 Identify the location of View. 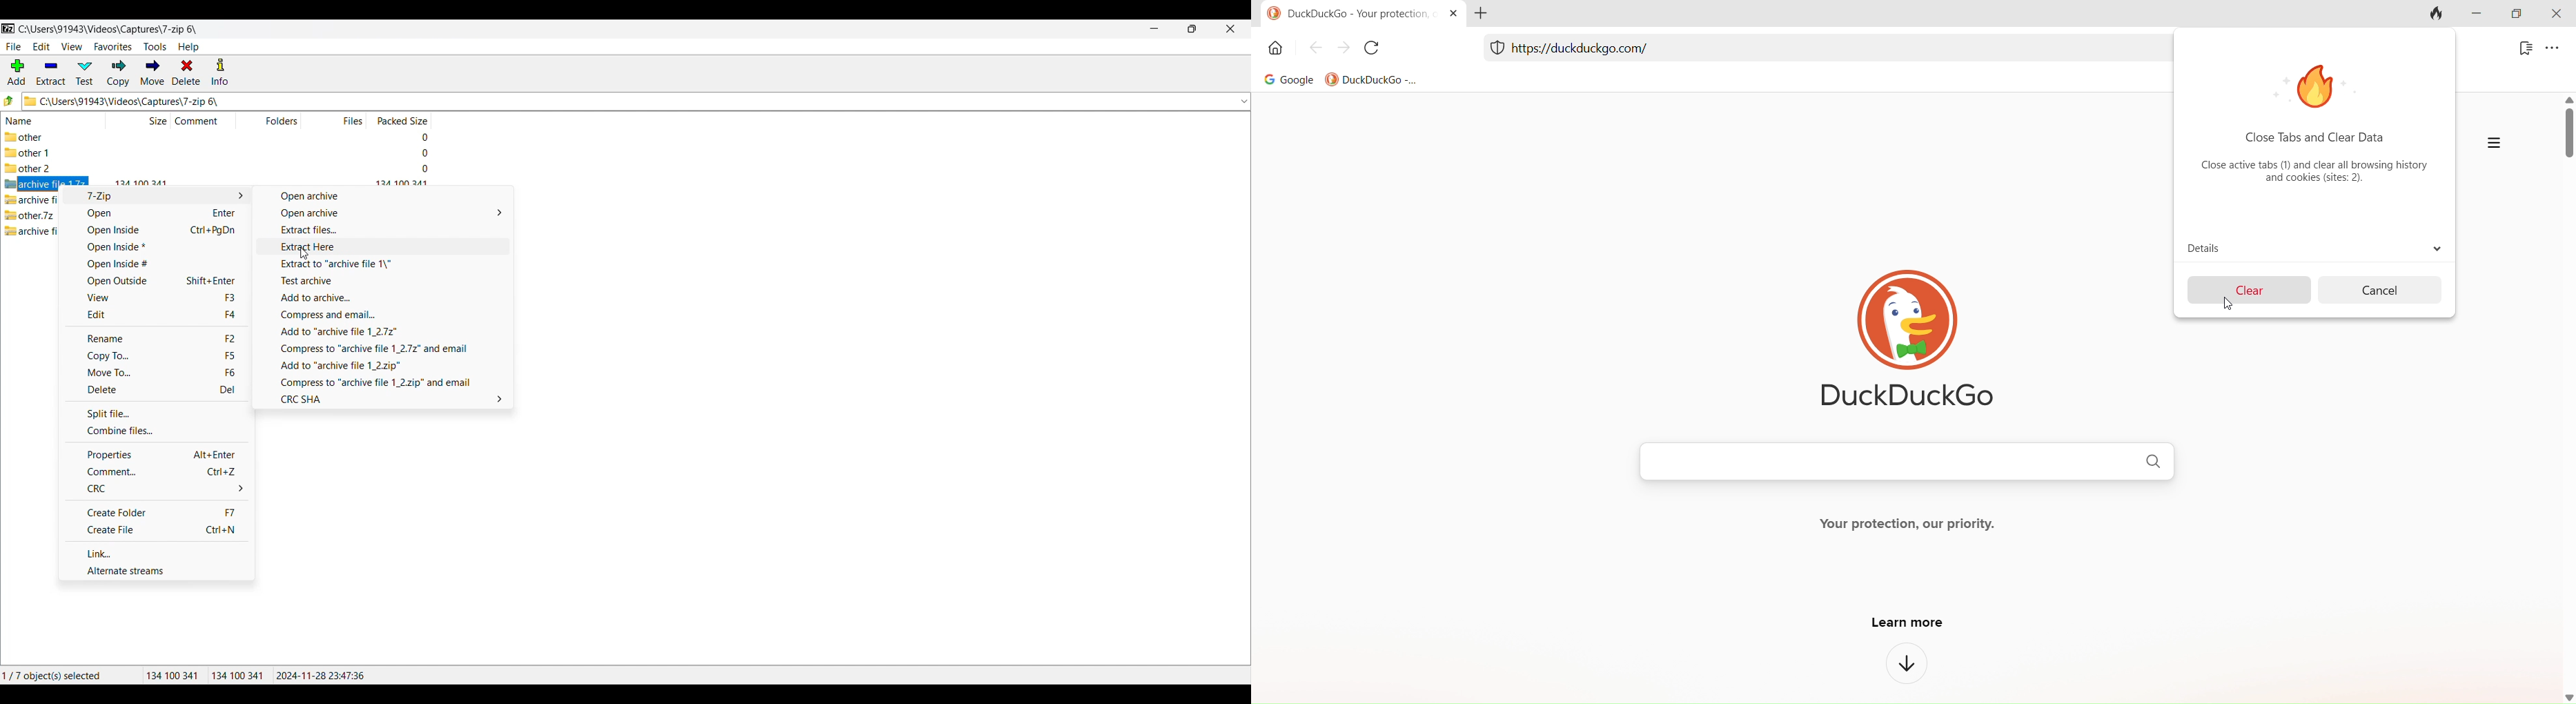
(155, 297).